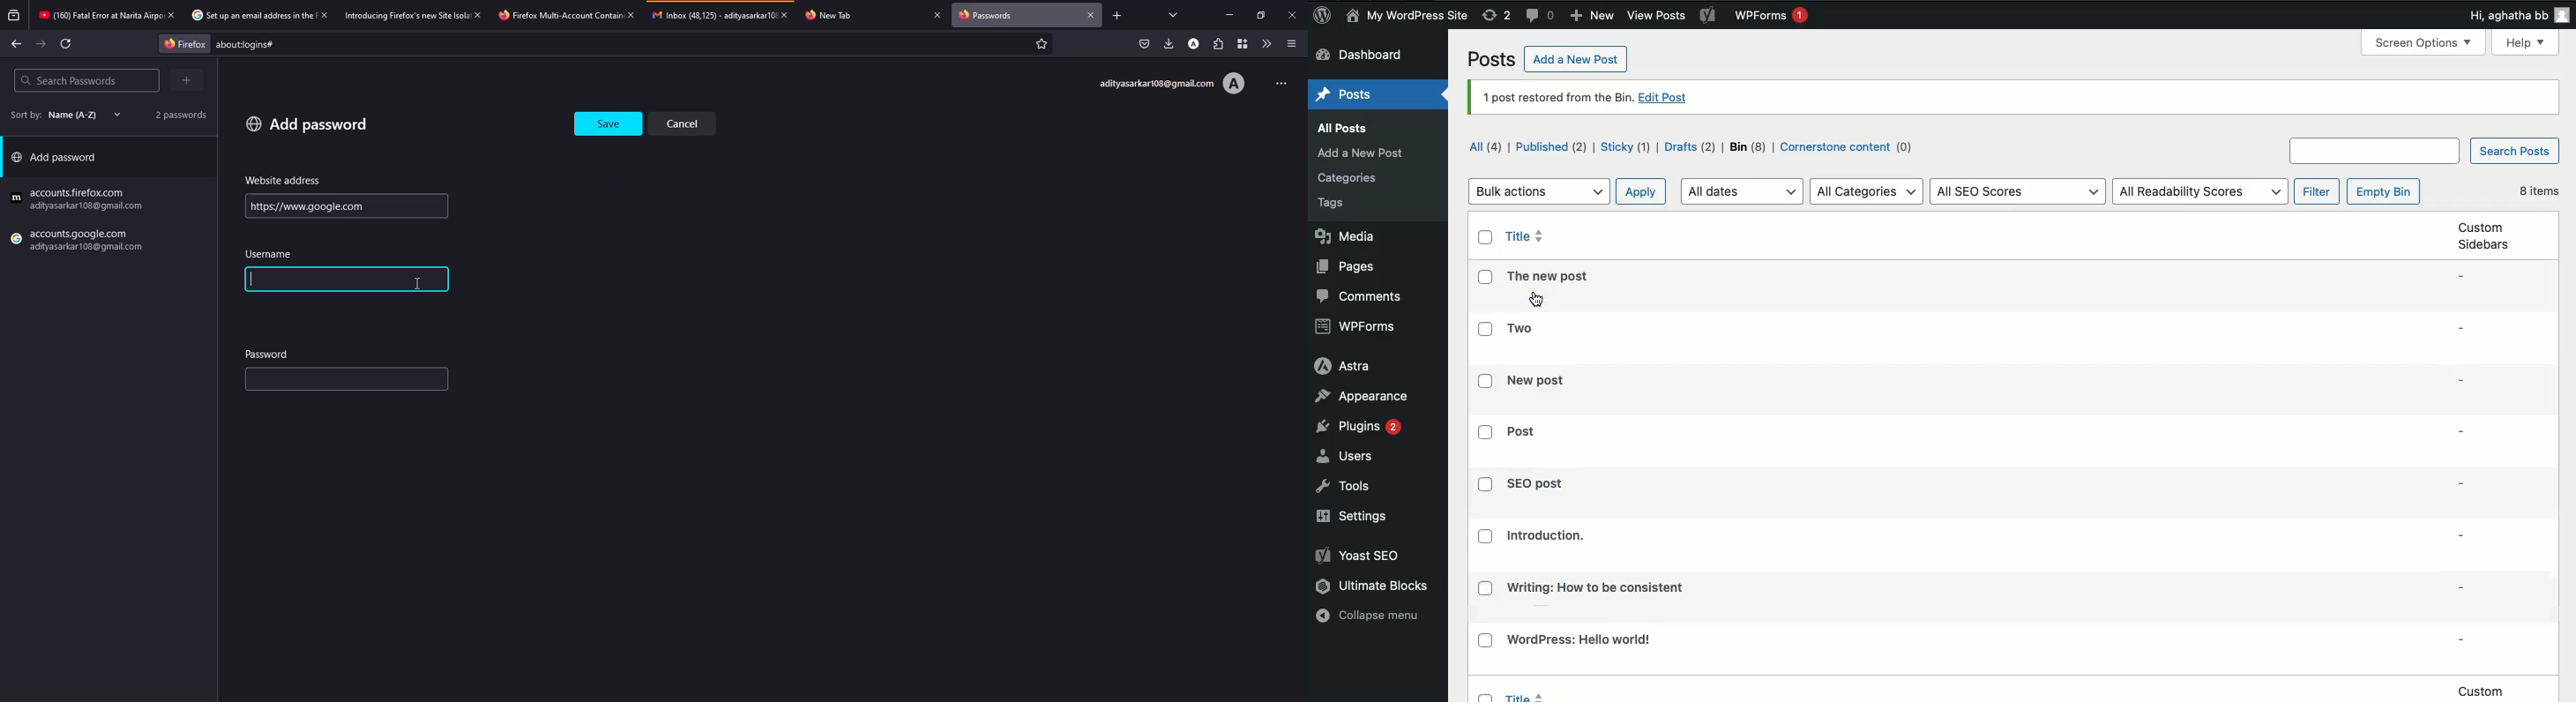 The width and height of the screenshot is (2576, 728). What do you see at coordinates (284, 181) in the screenshot?
I see `address` at bounding box center [284, 181].